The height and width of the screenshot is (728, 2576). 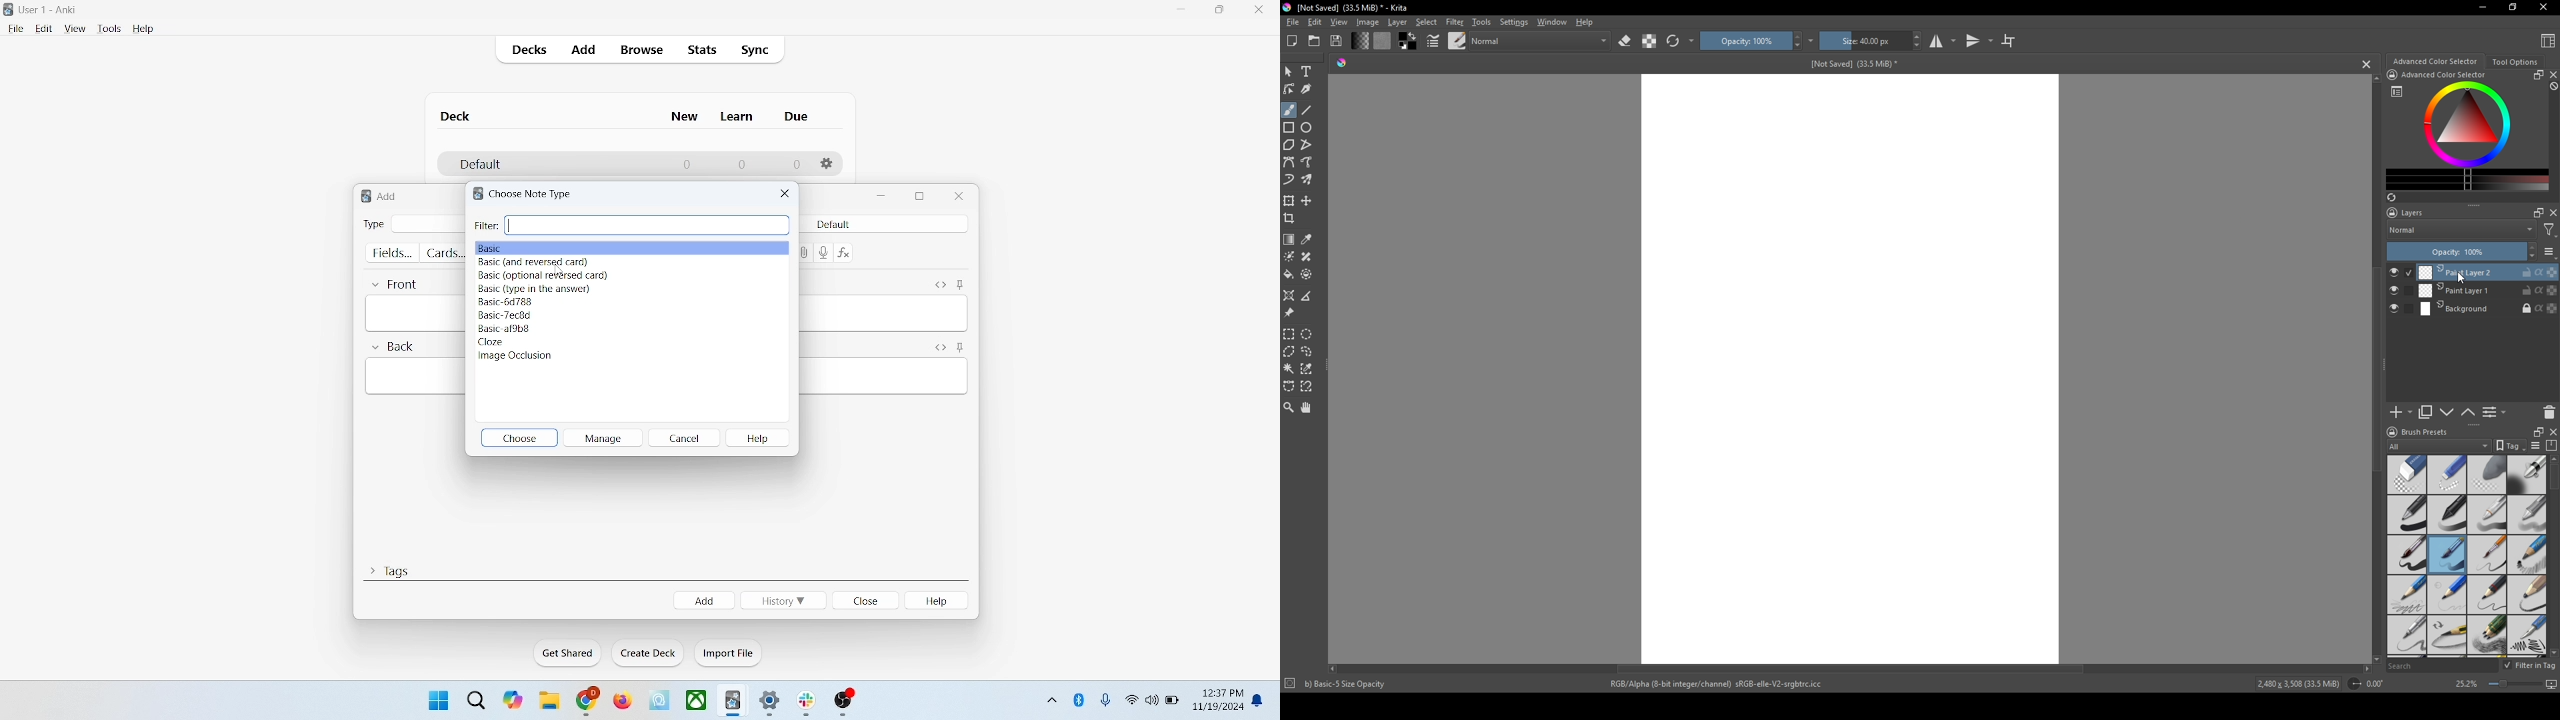 What do you see at coordinates (771, 704) in the screenshot?
I see `settings` at bounding box center [771, 704].